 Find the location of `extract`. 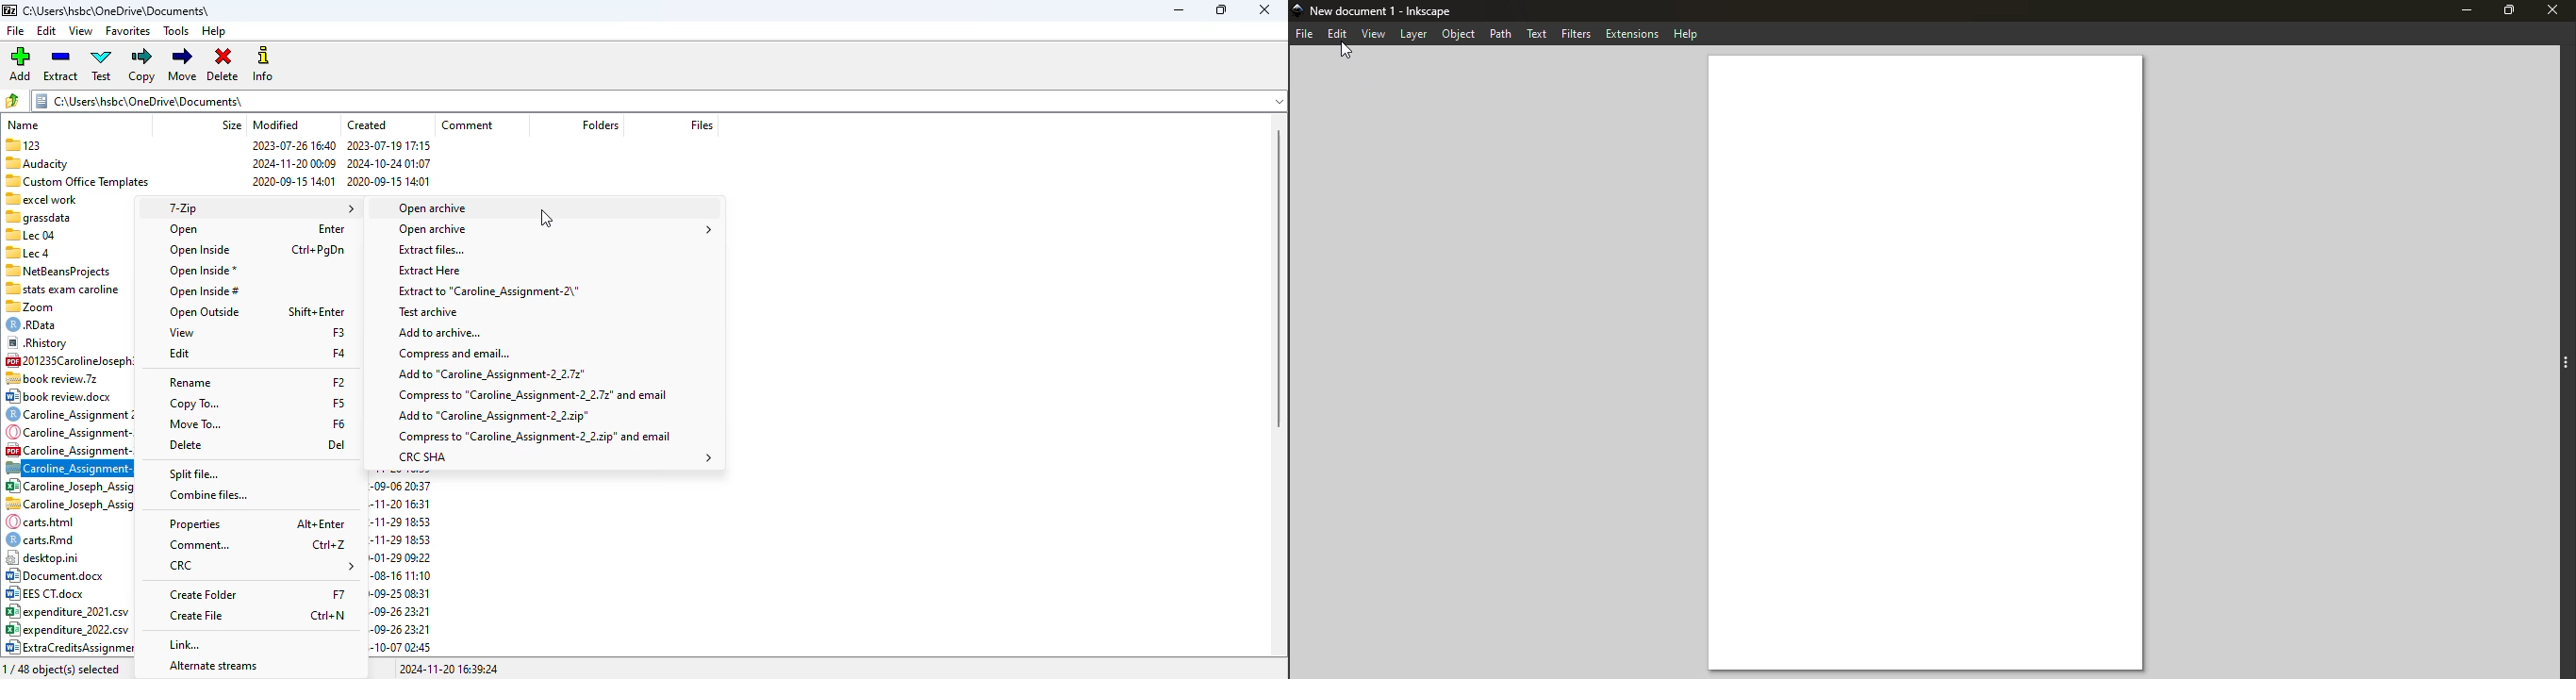

extract is located at coordinates (60, 64).